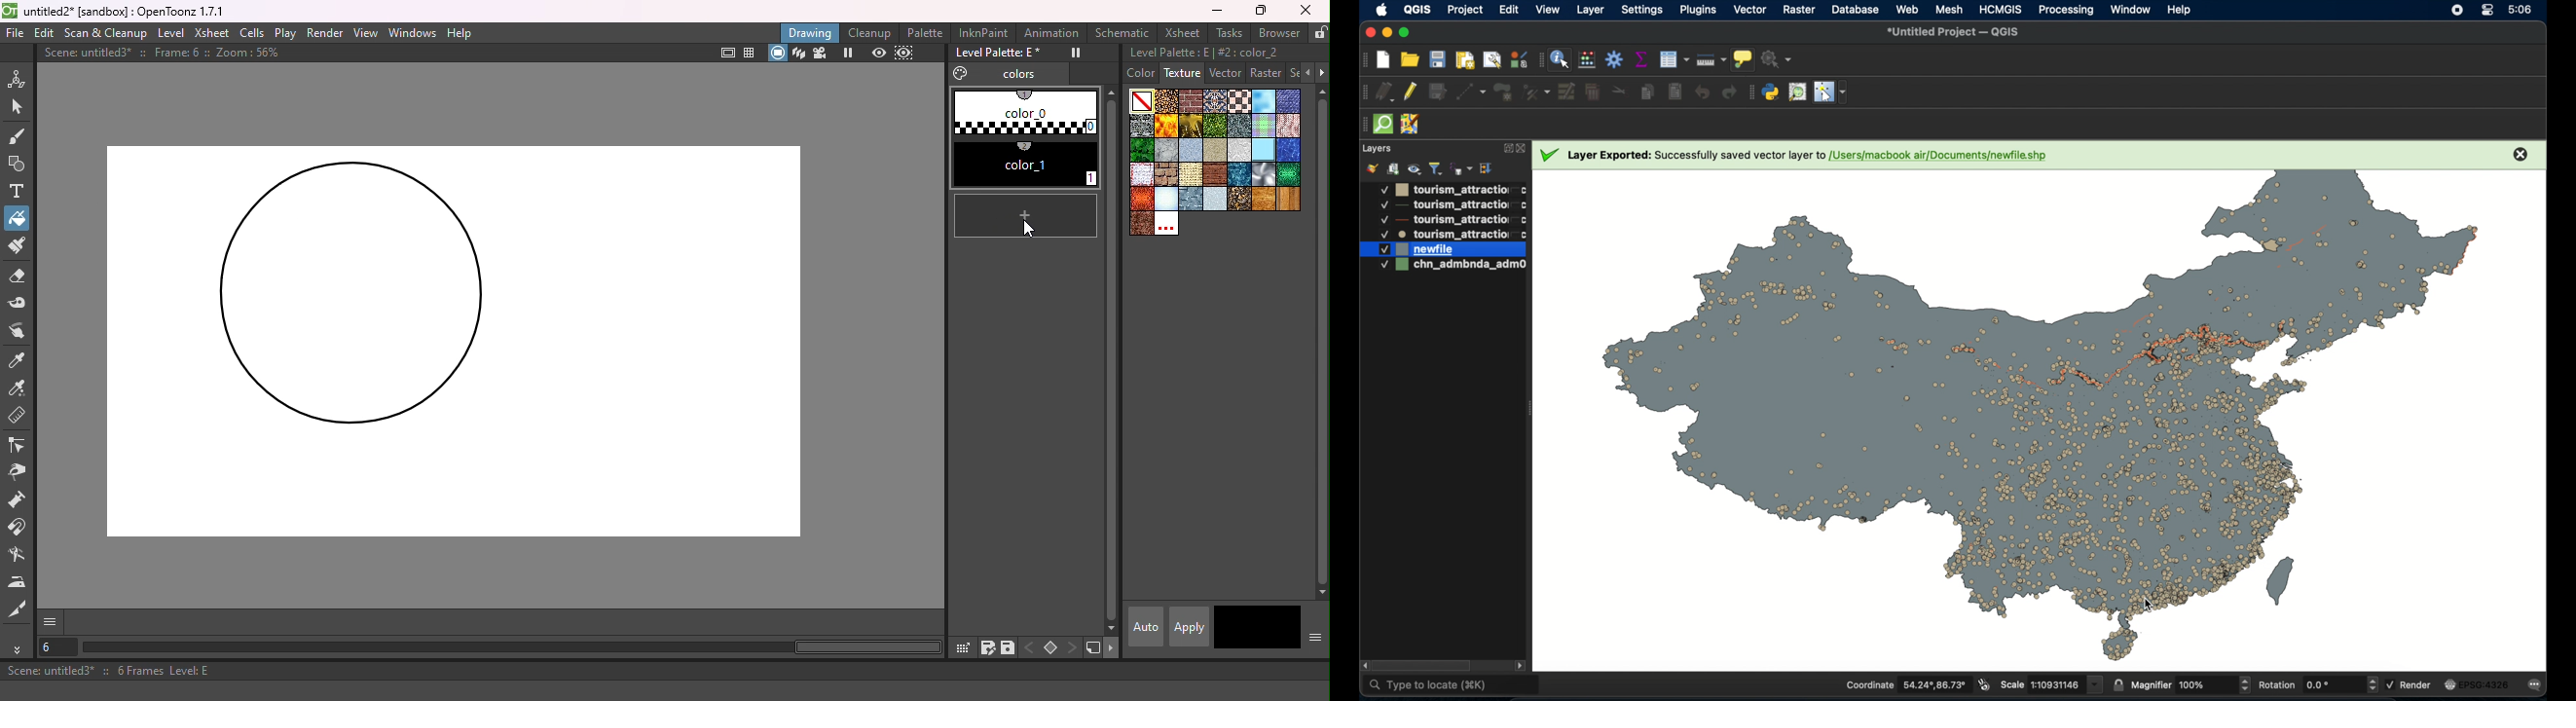 Image resolution: width=2576 pixels, height=728 pixels. Describe the element at coordinates (107, 33) in the screenshot. I see `Scan & Clenaup` at that location.